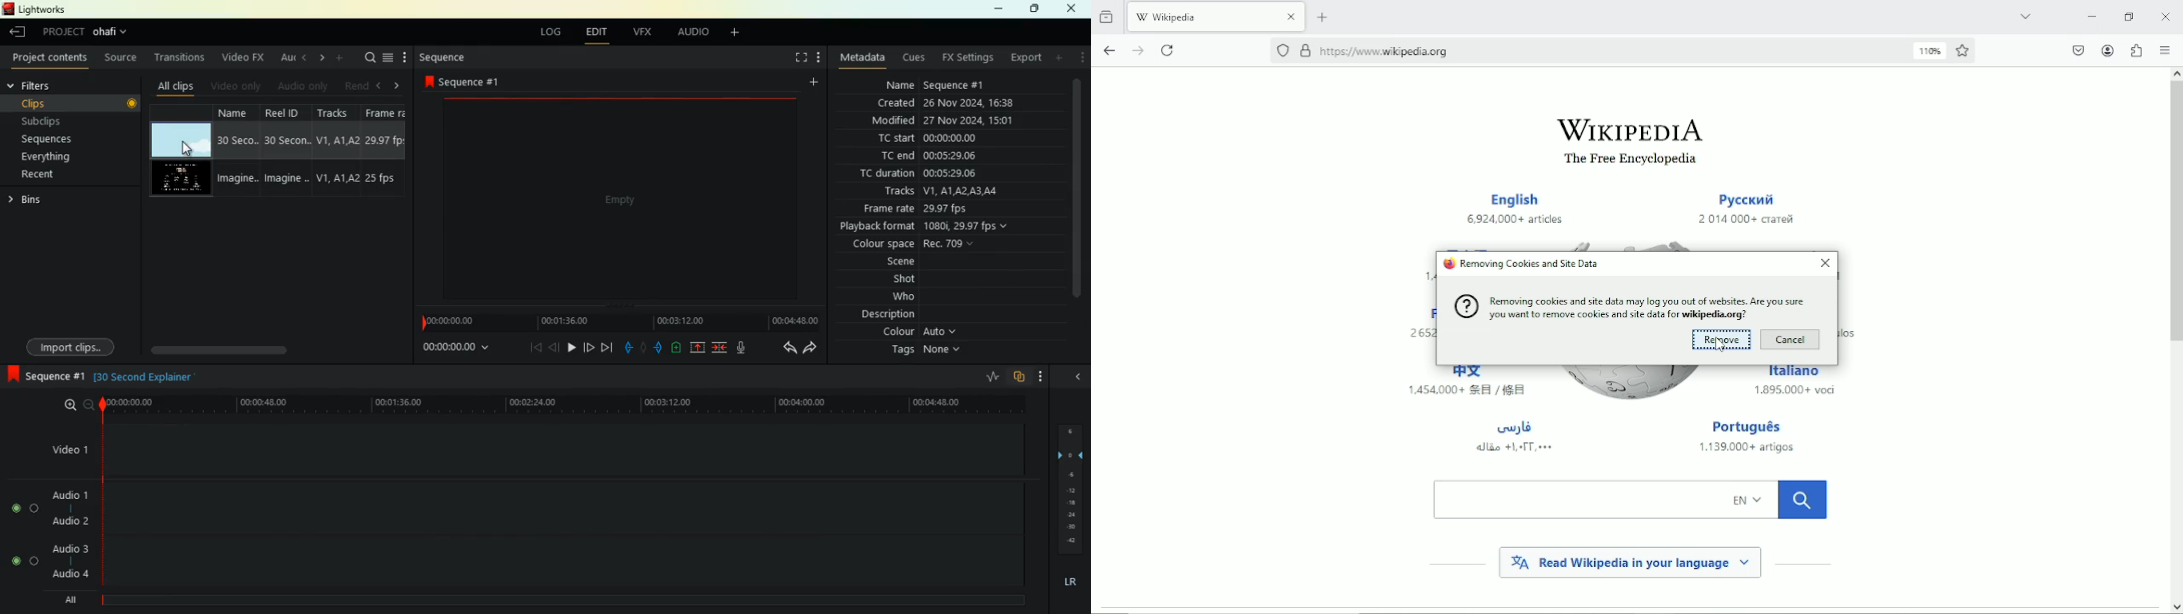 This screenshot has height=616, width=2184. I want to click on wikipedia, so click(1629, 129).